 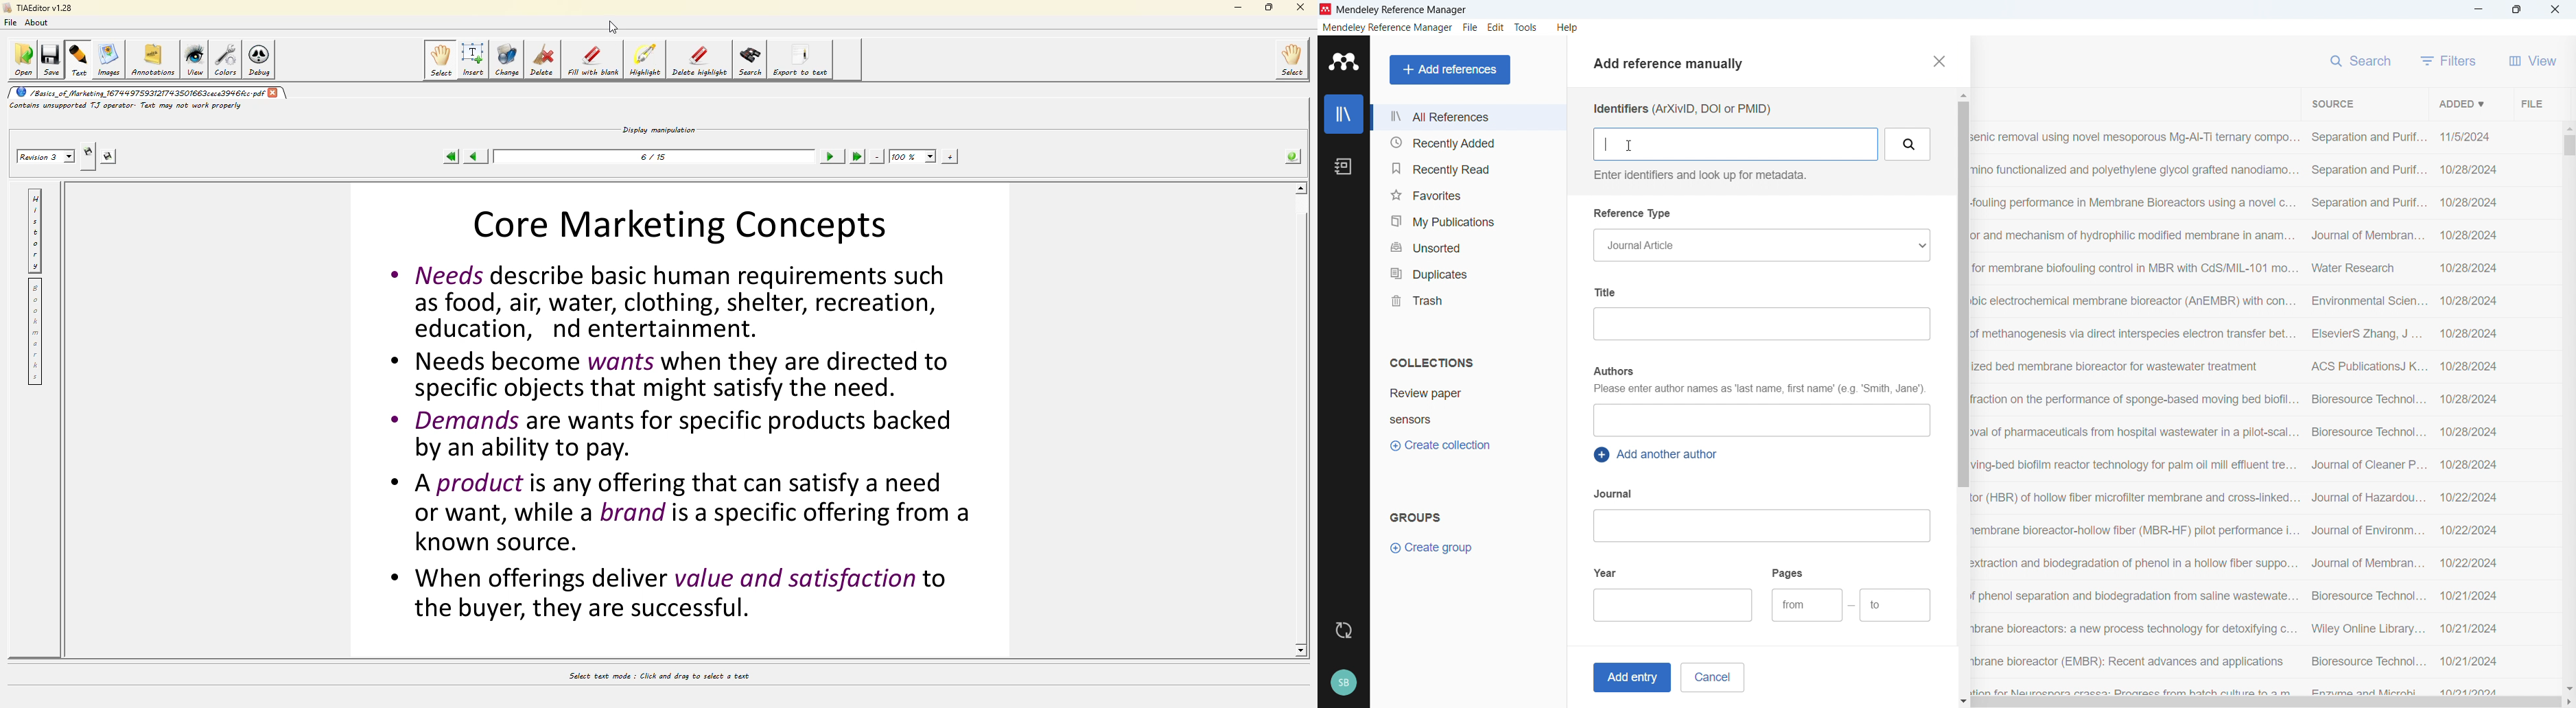 I want to click on Add references manually , so click(x=1674, y=66).